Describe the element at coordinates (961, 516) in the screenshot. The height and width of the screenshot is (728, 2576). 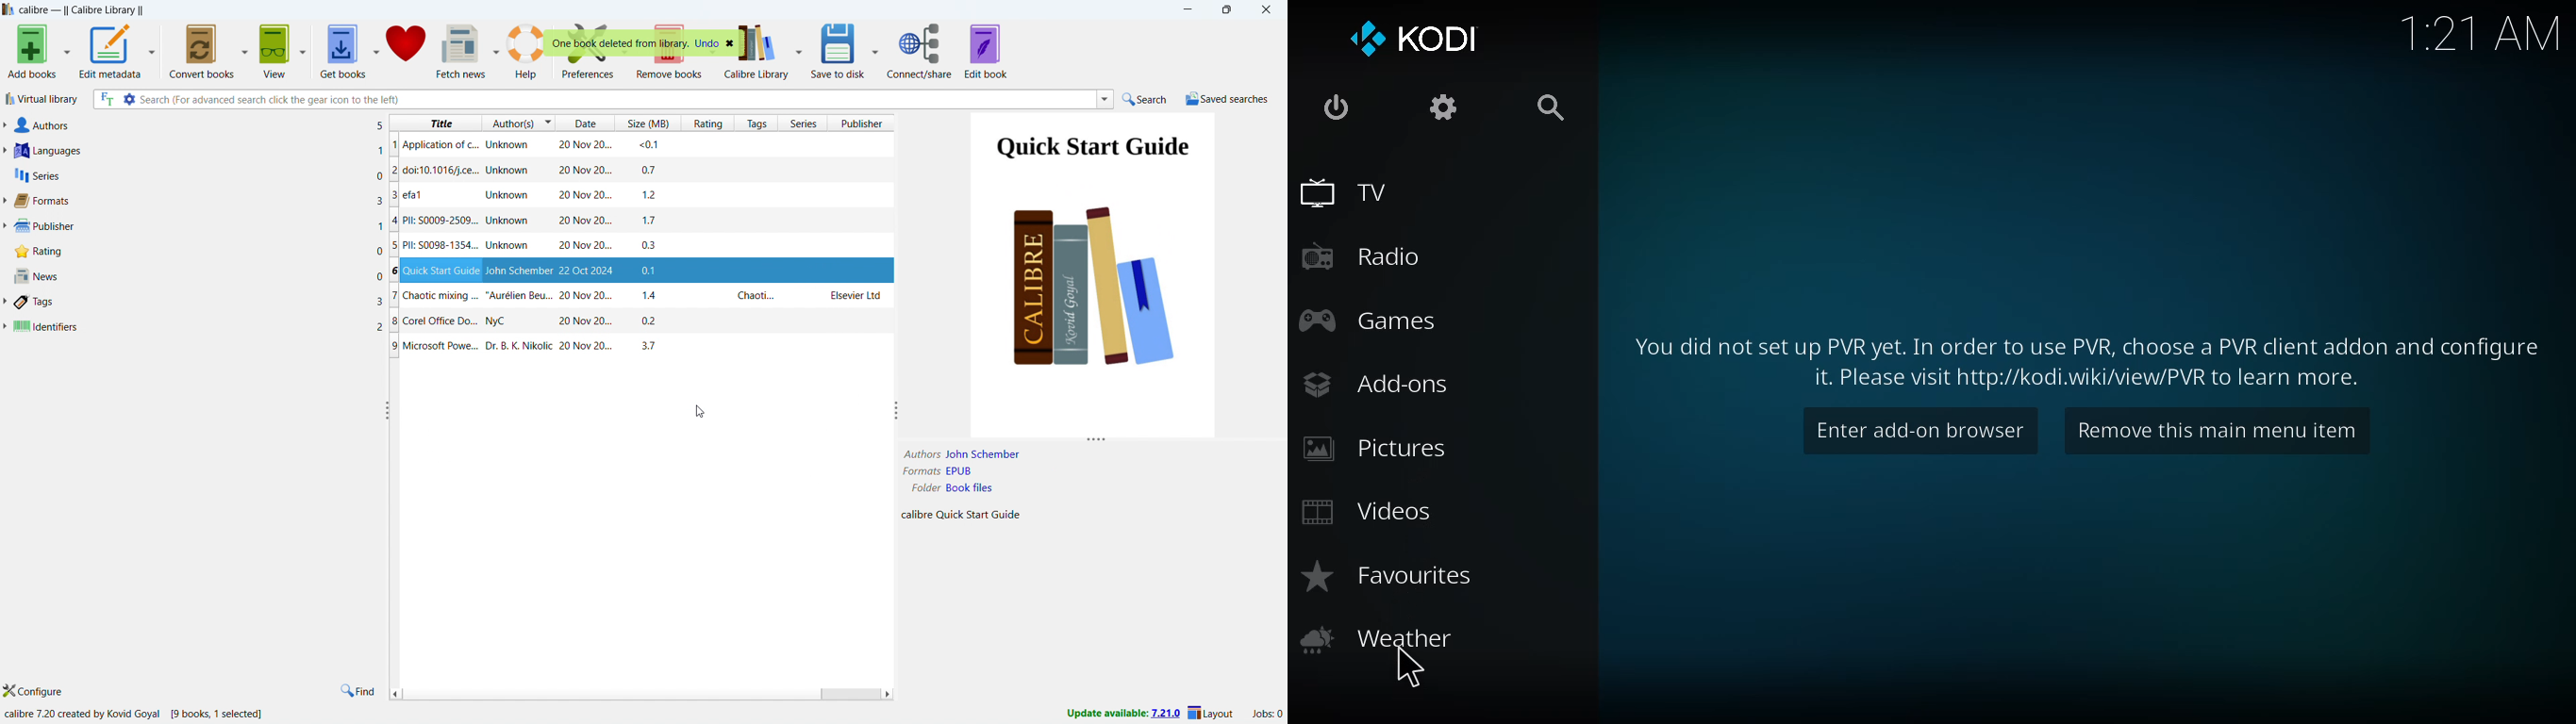
I see `Calibre Quick Start Guide` at that location.